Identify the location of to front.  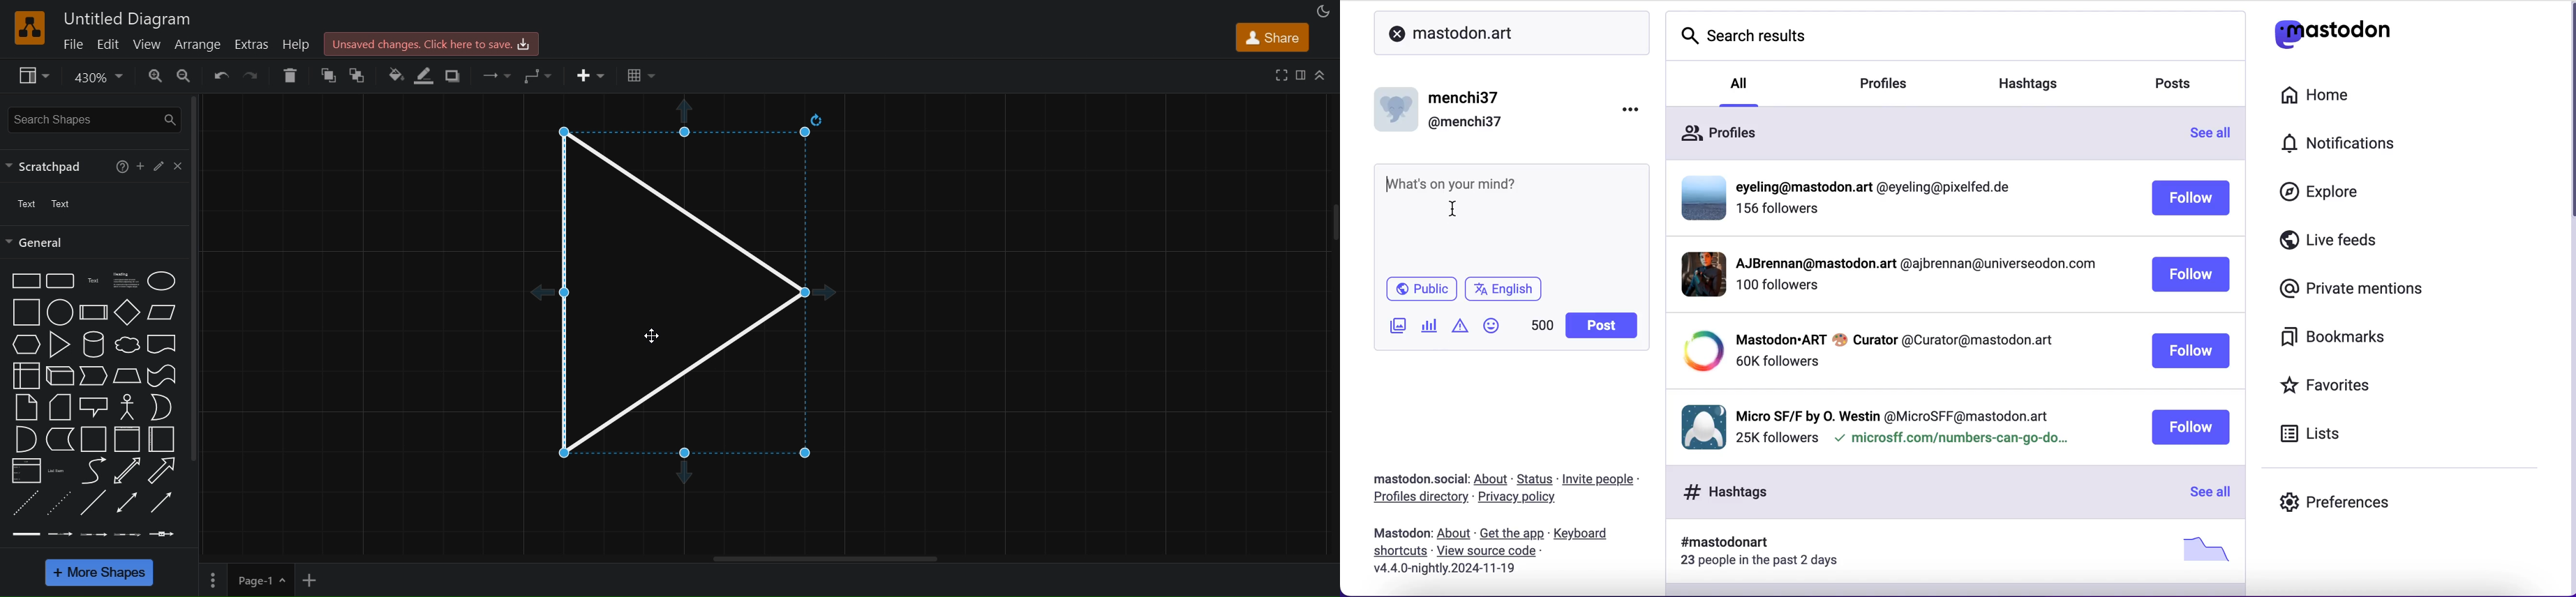
(327, 75).